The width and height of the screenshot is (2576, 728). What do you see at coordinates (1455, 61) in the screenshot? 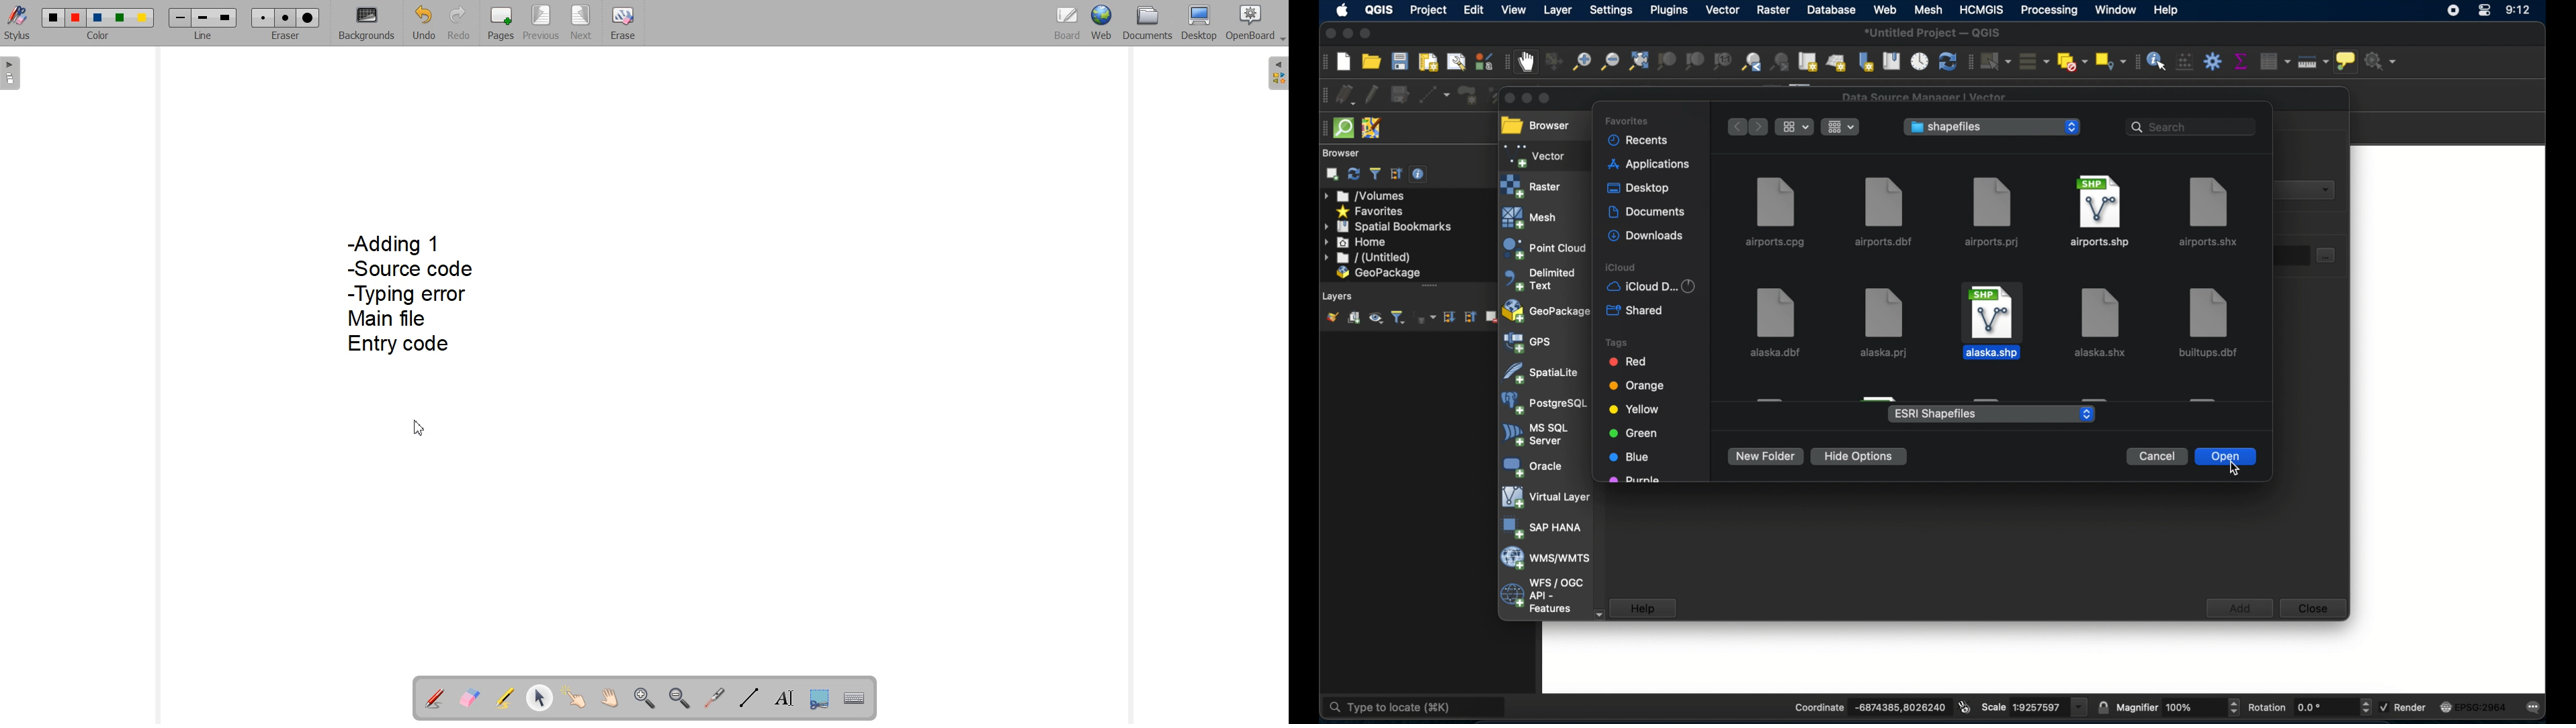
I see `show layout manager` at bounding box center [1455, 61].